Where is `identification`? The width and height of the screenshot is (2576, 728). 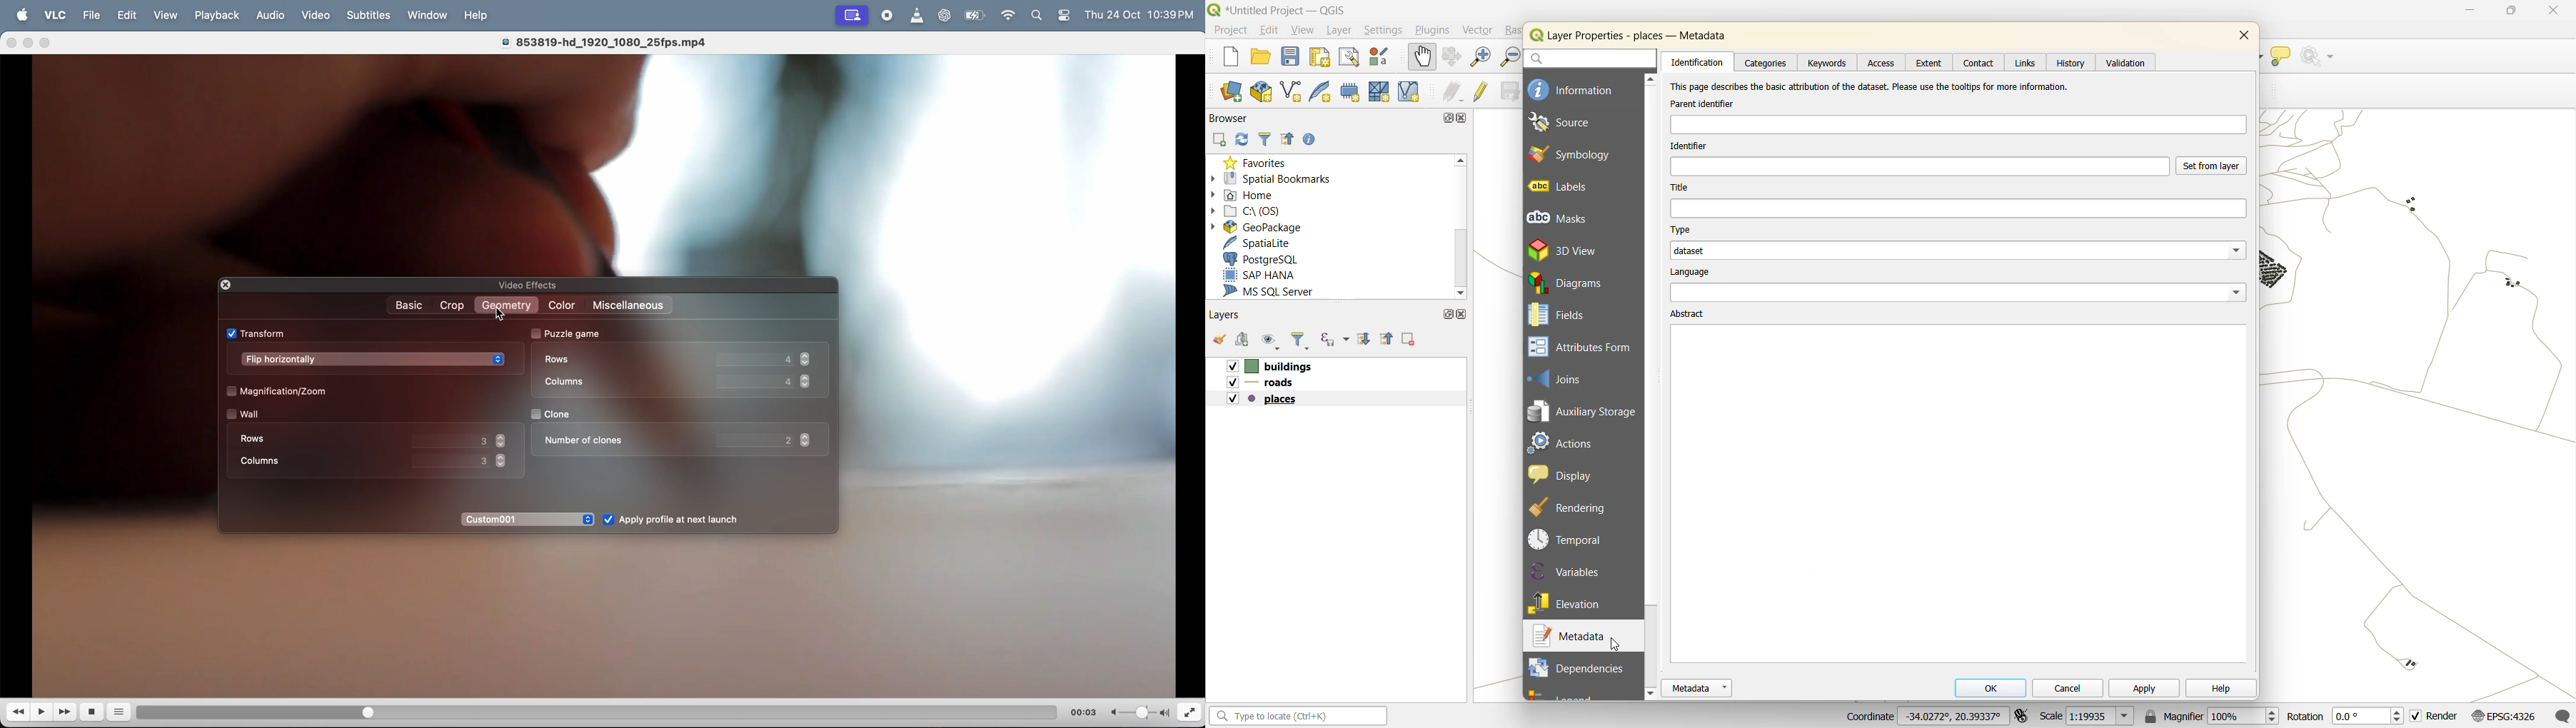 identification is located at coordinates (1701, 63).